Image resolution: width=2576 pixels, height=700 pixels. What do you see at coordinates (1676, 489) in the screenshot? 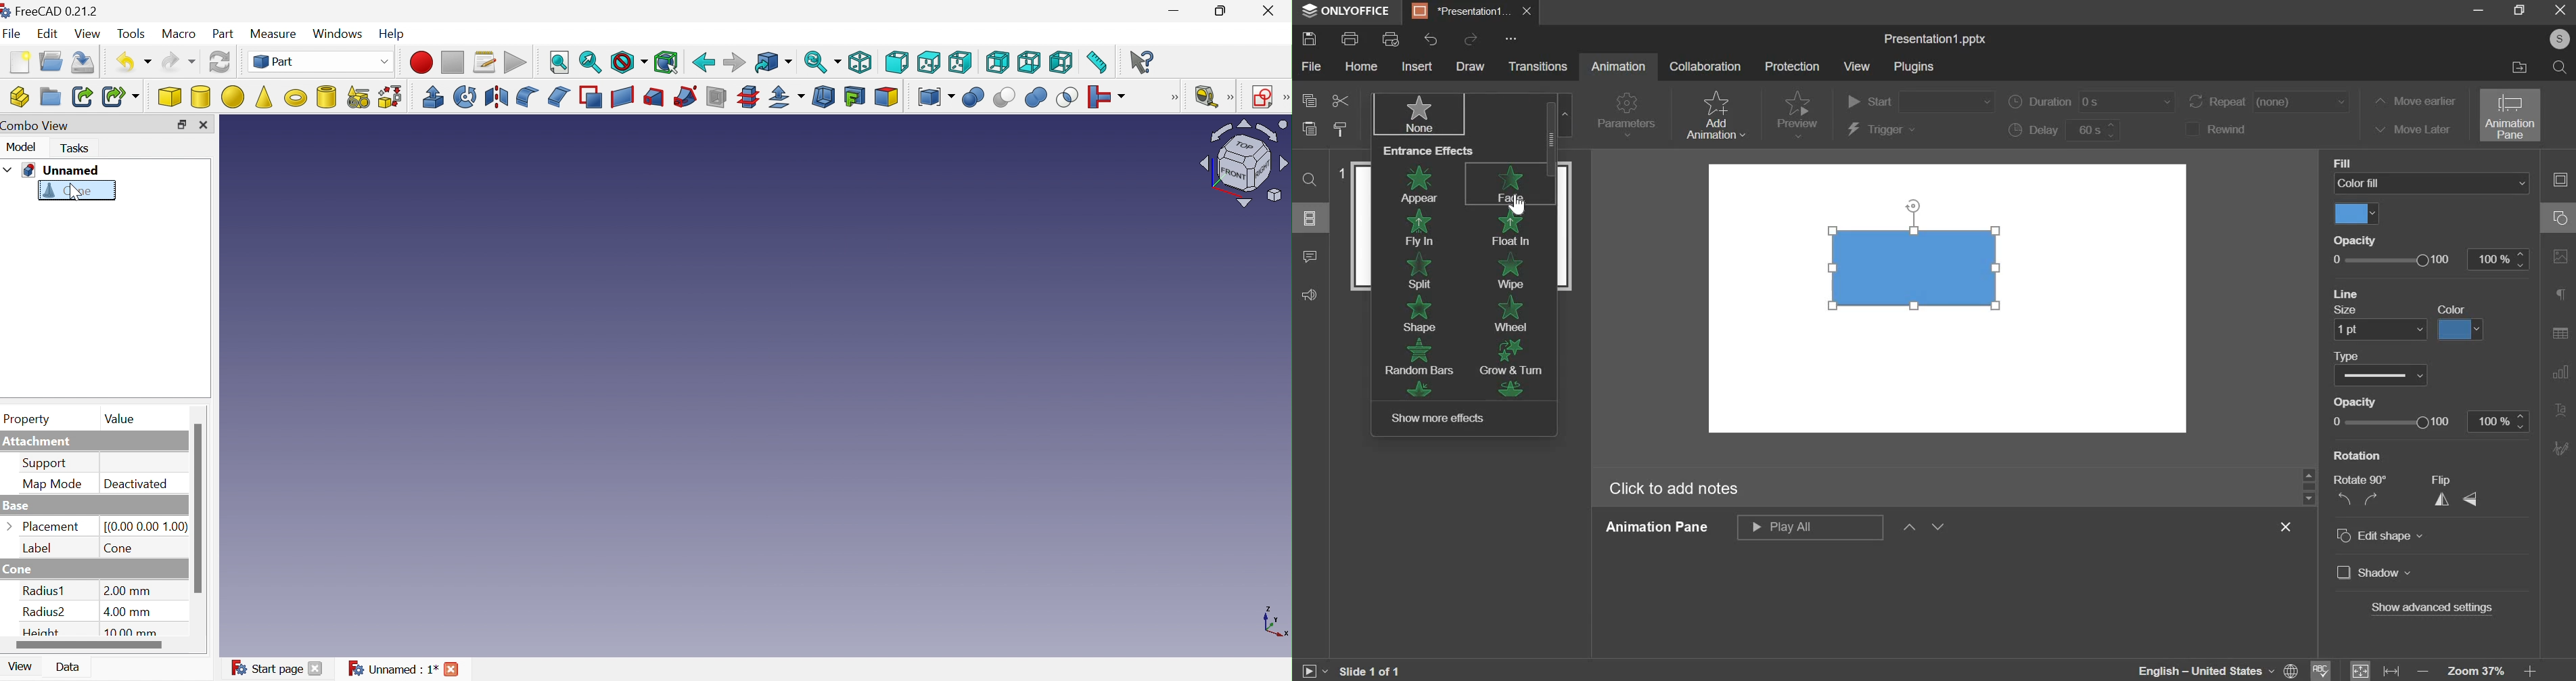
I see `Click to add notes` at bounding box center [1676, 489].